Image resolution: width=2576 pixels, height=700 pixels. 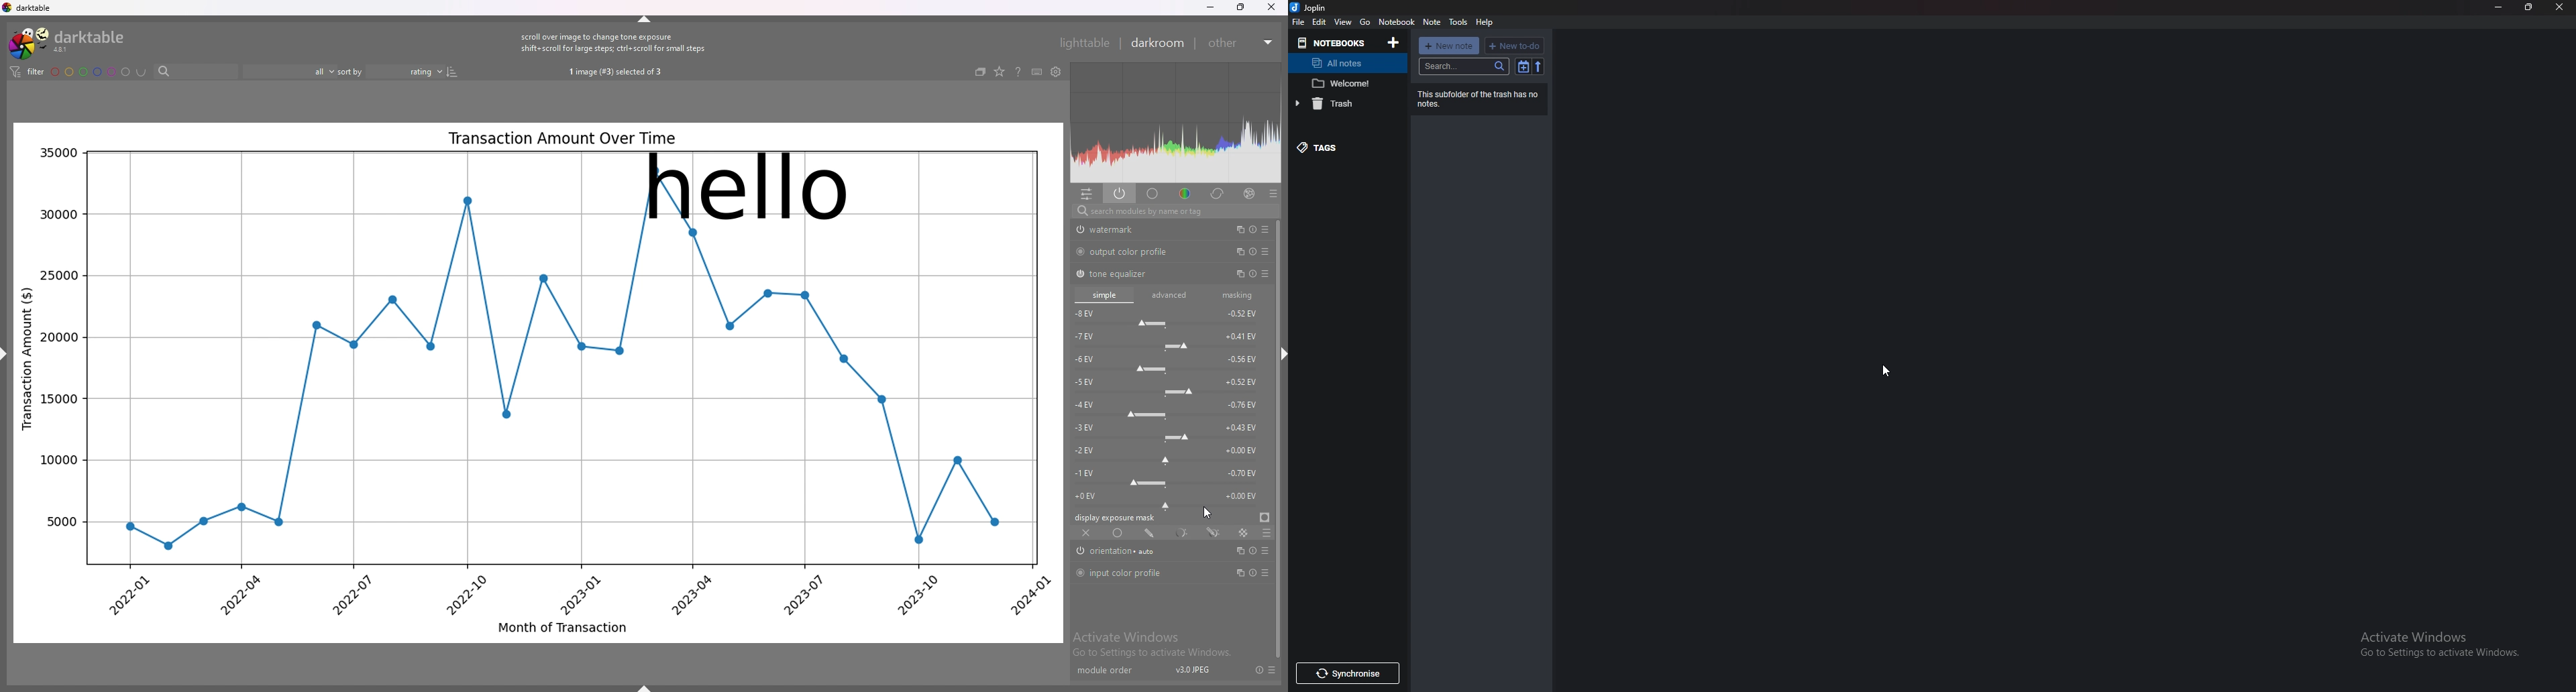 What do you see at coordinates (1538, 68) in the screenshot?
I see `reverse sort order` at bounding box center [1538, 68].